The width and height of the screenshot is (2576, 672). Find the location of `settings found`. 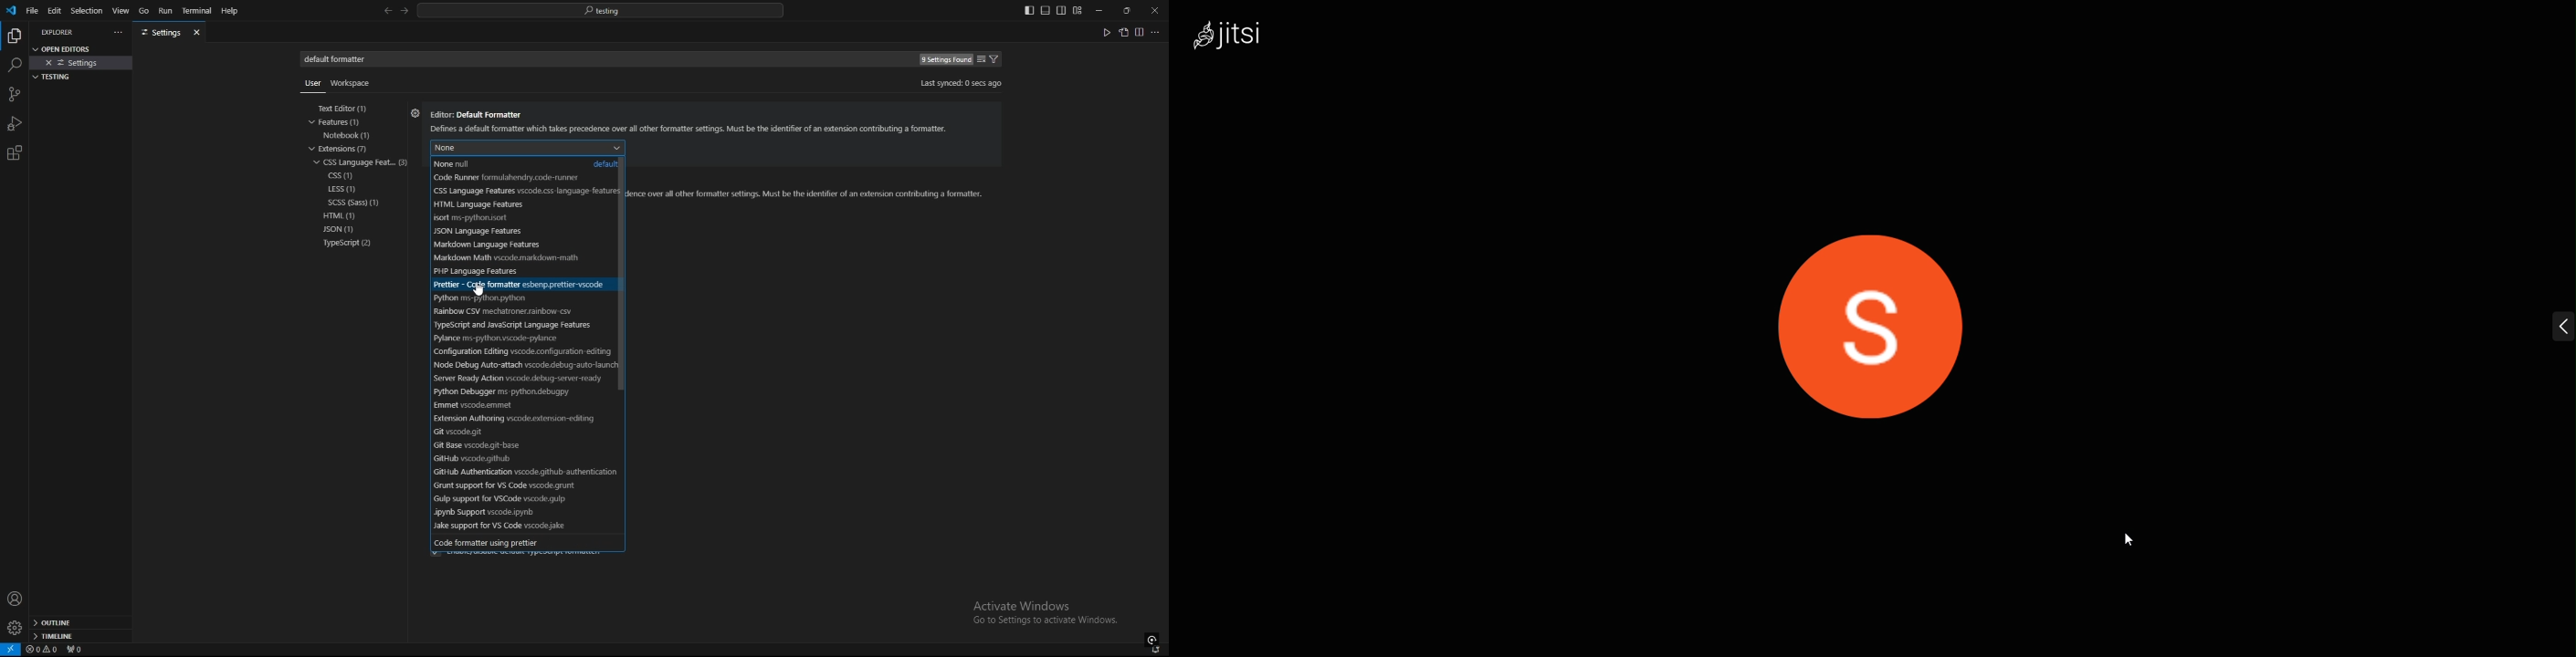

settings found is located at coordinates (944, 60).